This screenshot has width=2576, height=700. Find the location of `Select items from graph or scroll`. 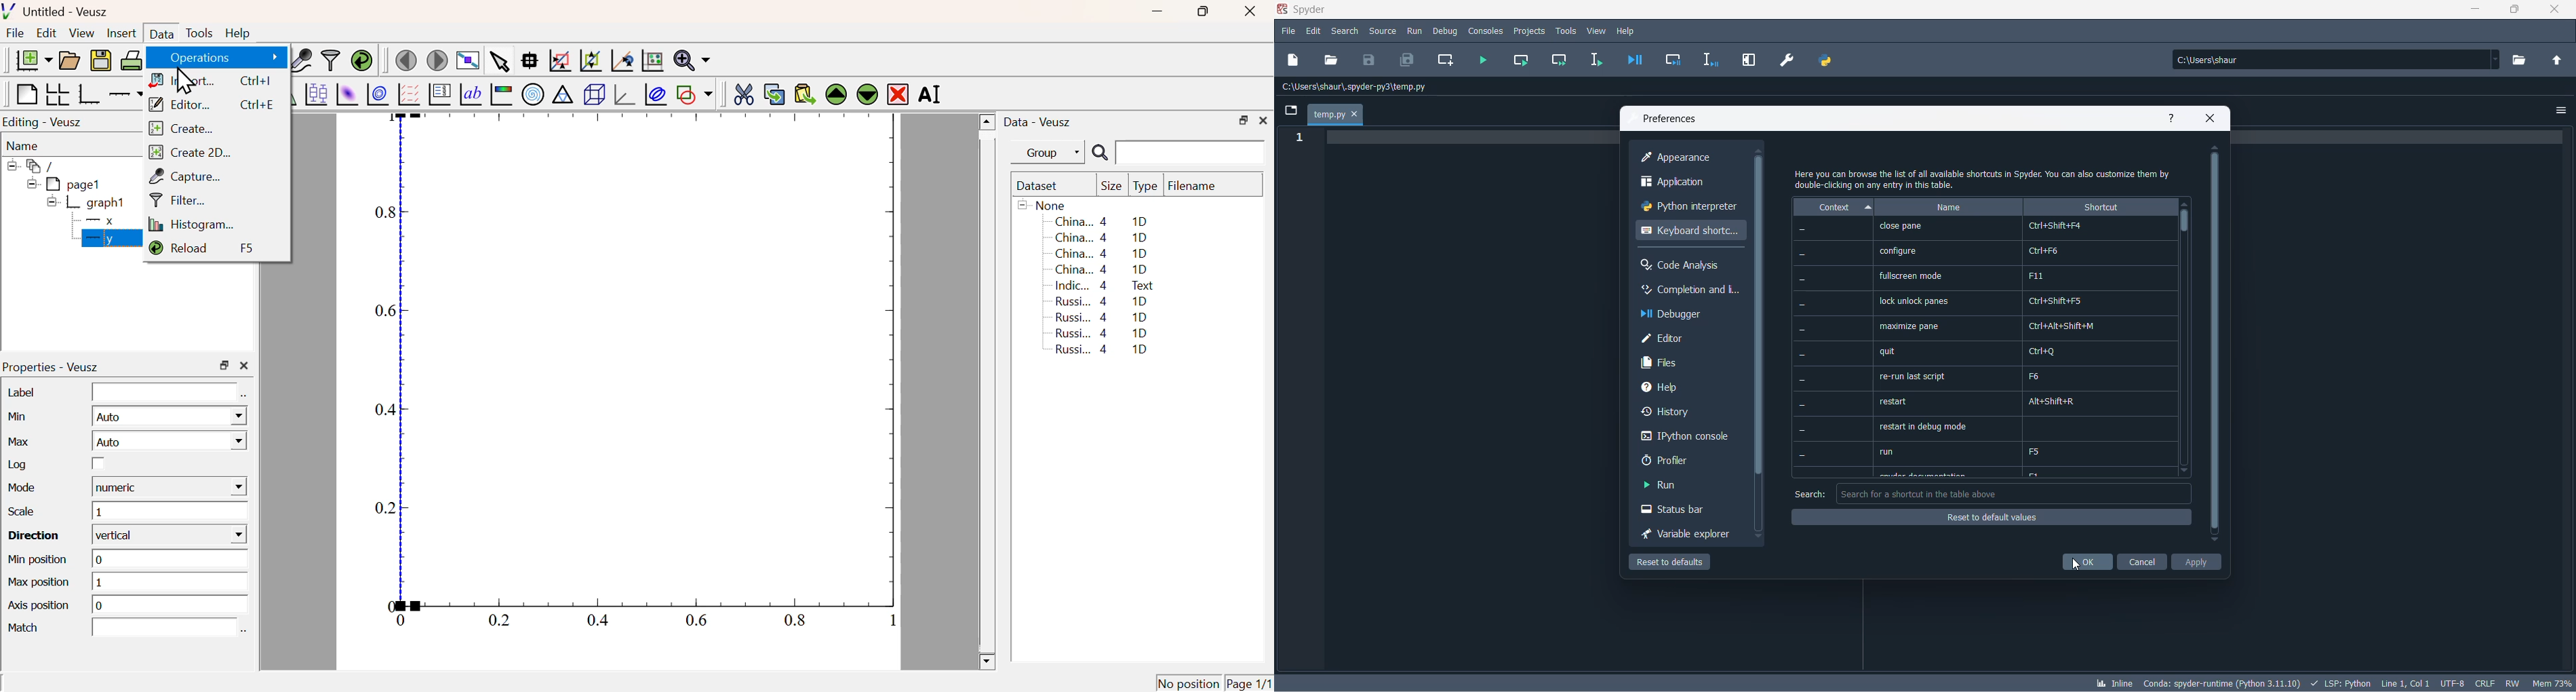

Select items from graph or scroll is located at coordinates (498, 64).